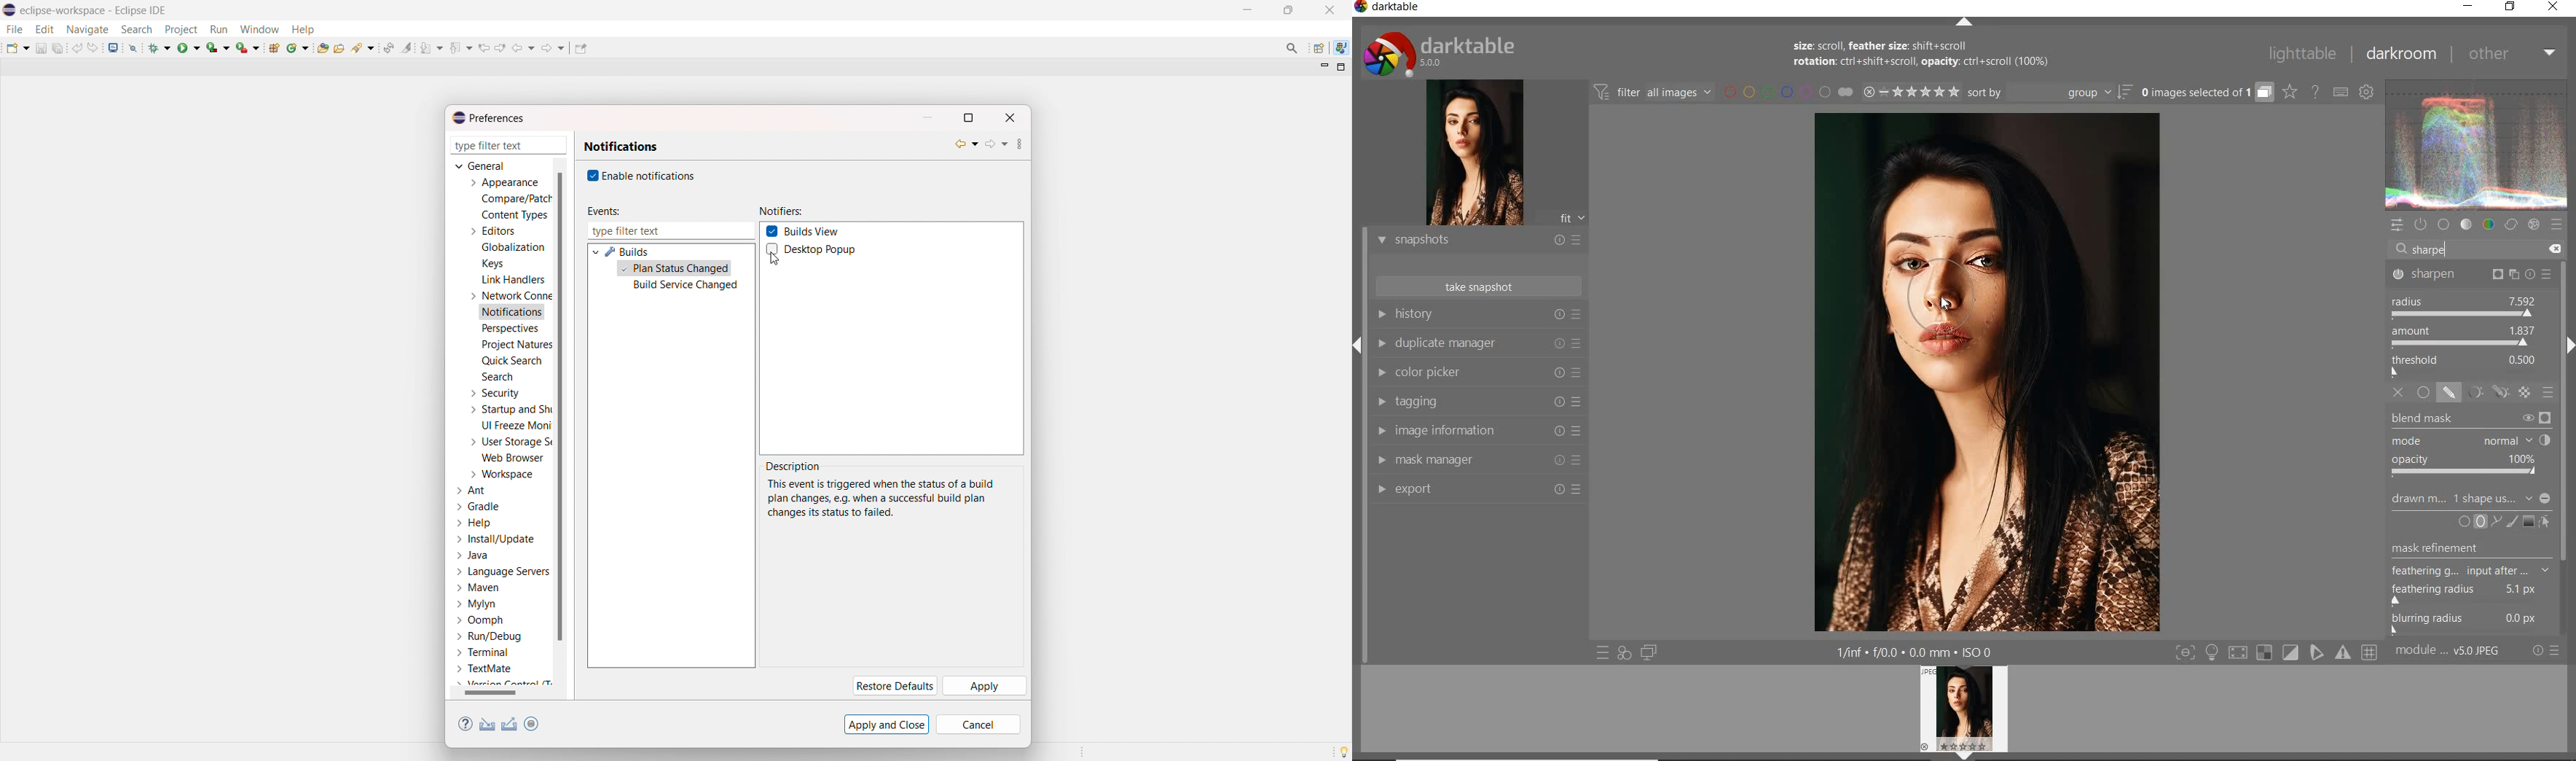 The image size is (2576, 784). I want to click on CLOSE, so click(2555, 7).